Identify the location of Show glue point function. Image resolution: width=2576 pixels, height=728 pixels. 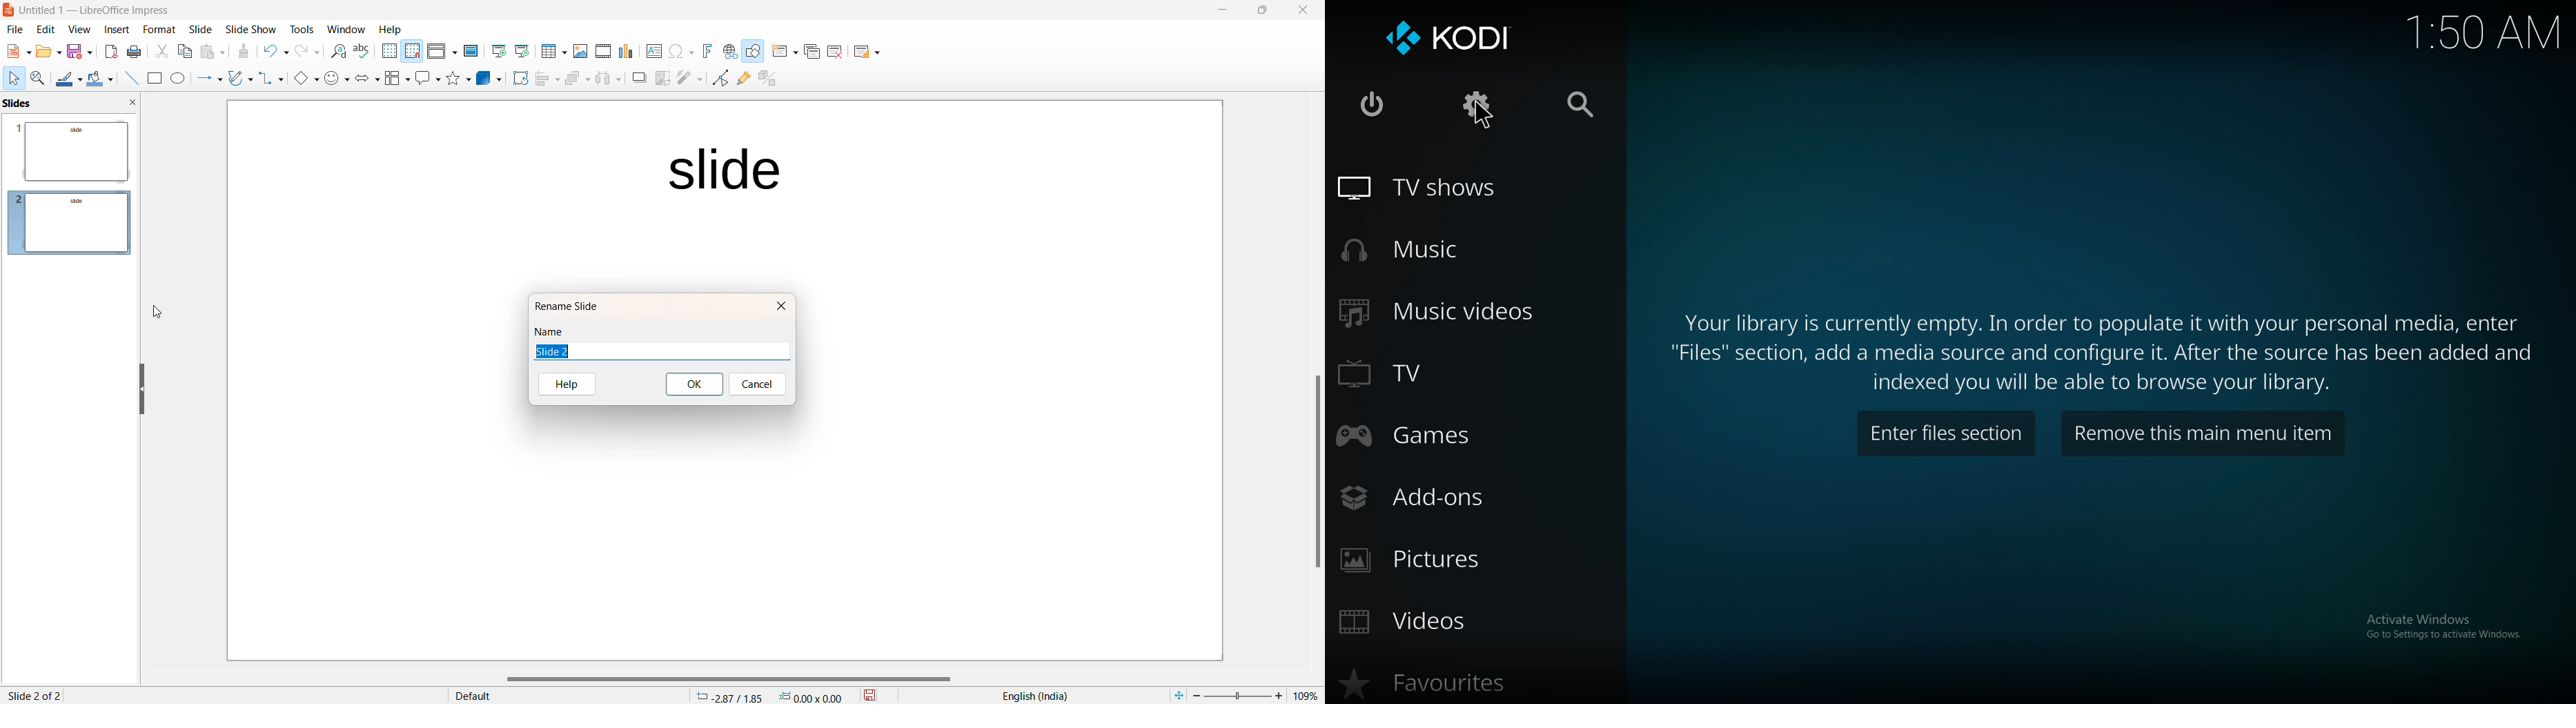
(743, 79).